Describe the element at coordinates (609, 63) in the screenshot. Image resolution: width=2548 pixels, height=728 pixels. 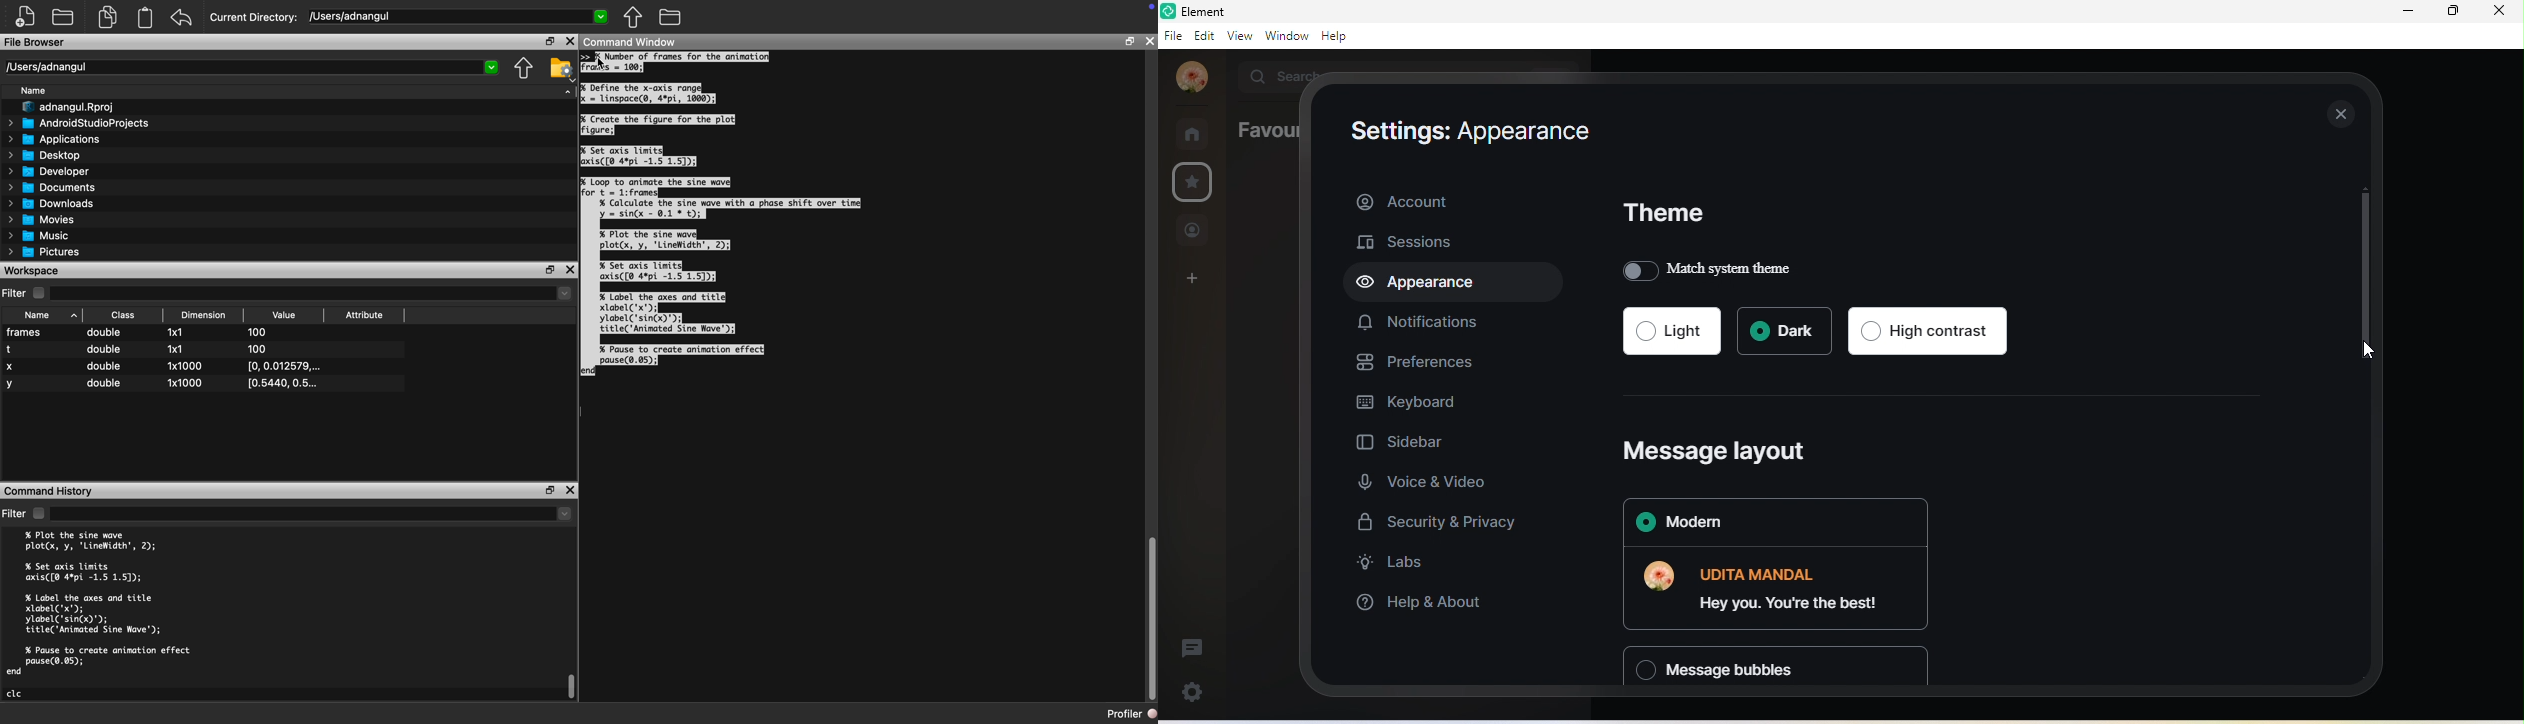
I see `Cursor` at that location.